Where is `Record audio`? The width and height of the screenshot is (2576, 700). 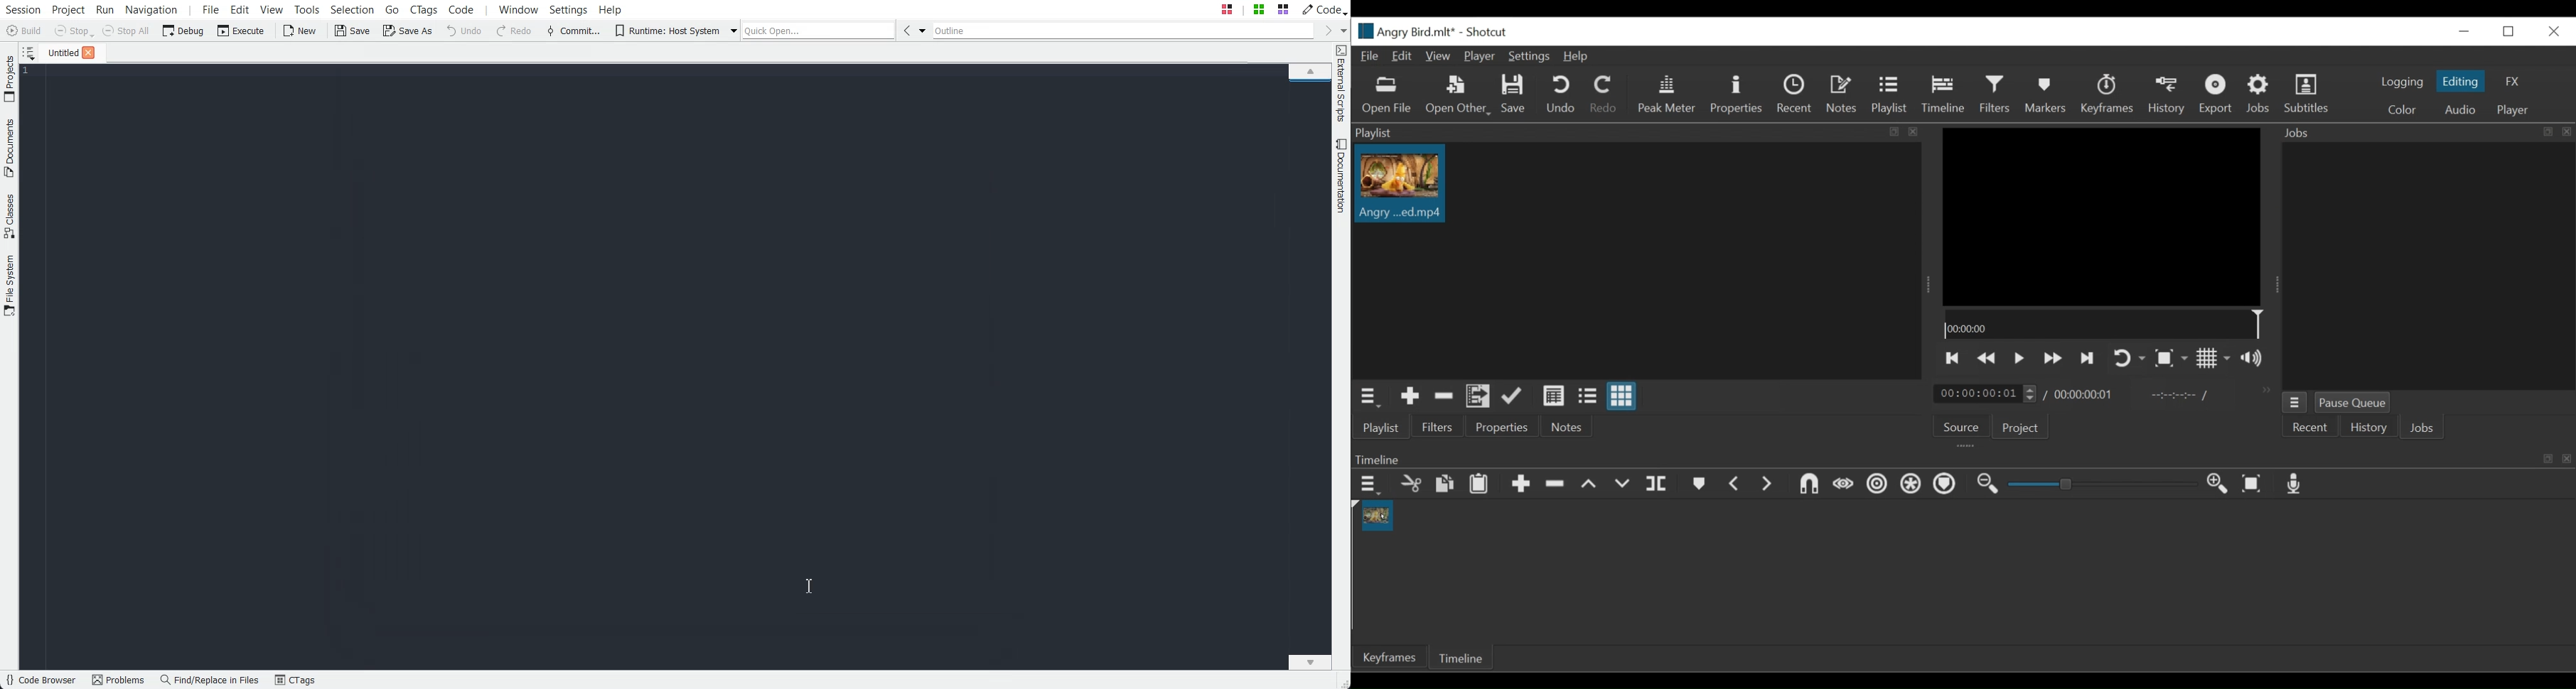
Record audio is located at coordinates (2295, 485).